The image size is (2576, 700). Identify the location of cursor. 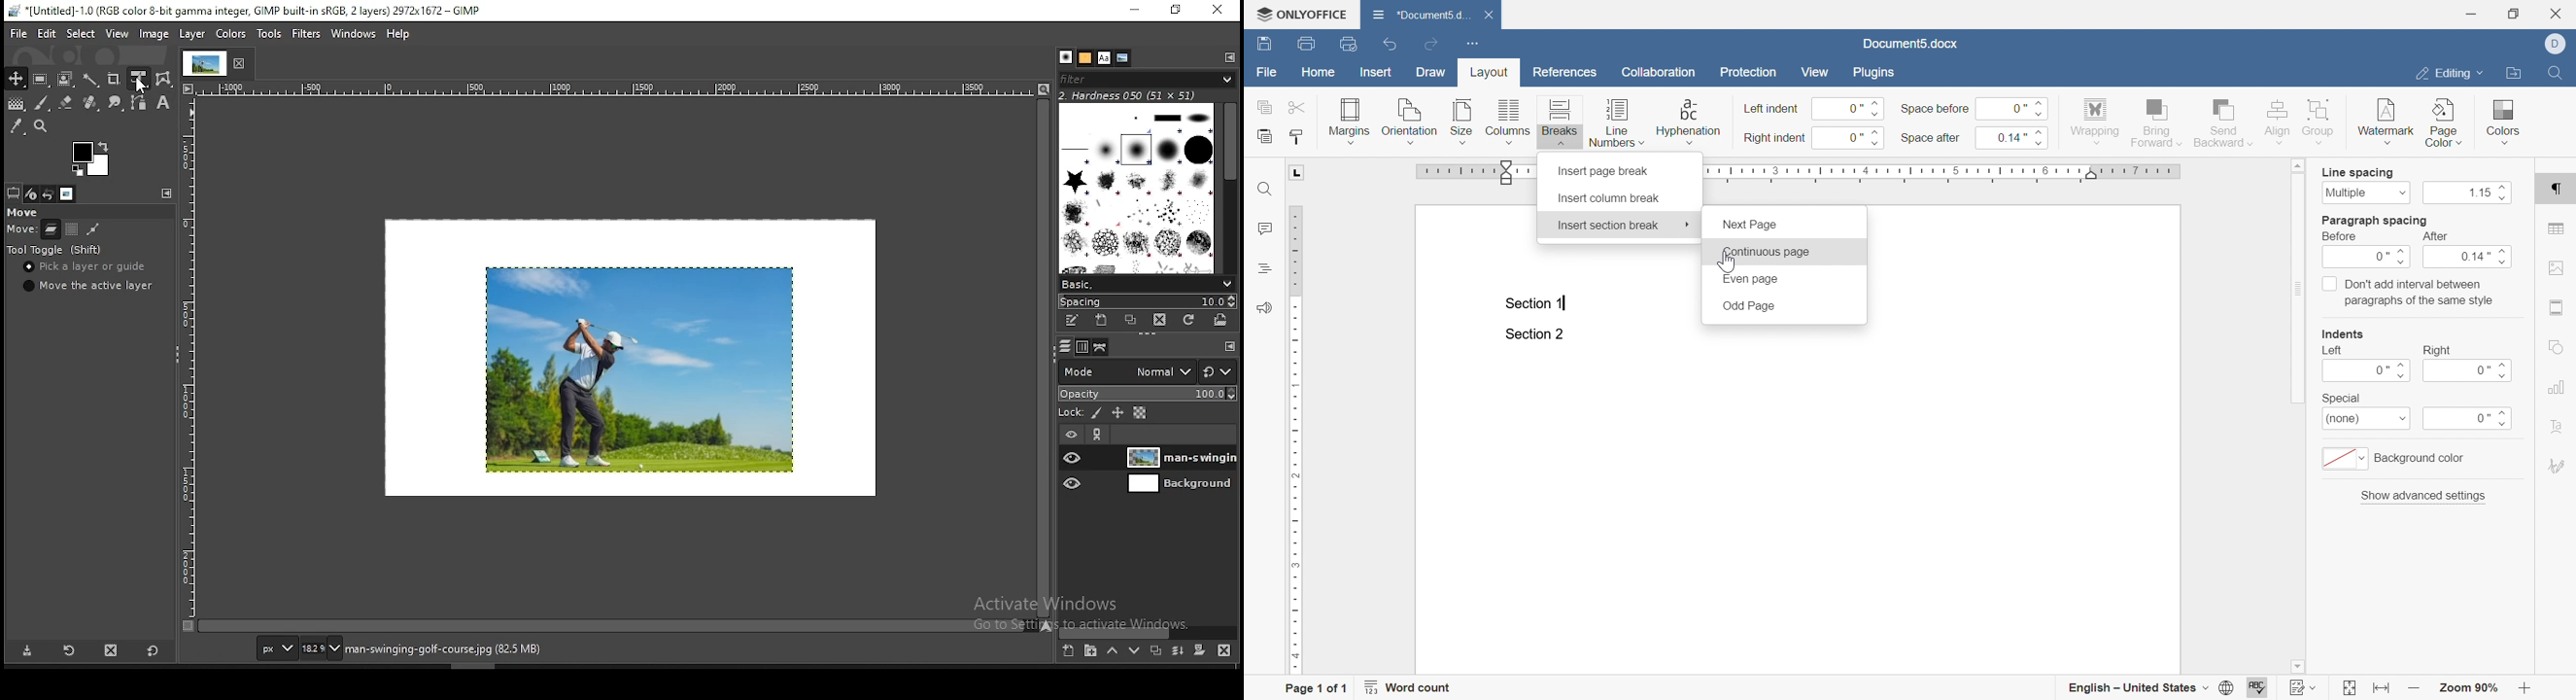
(1688, 224).